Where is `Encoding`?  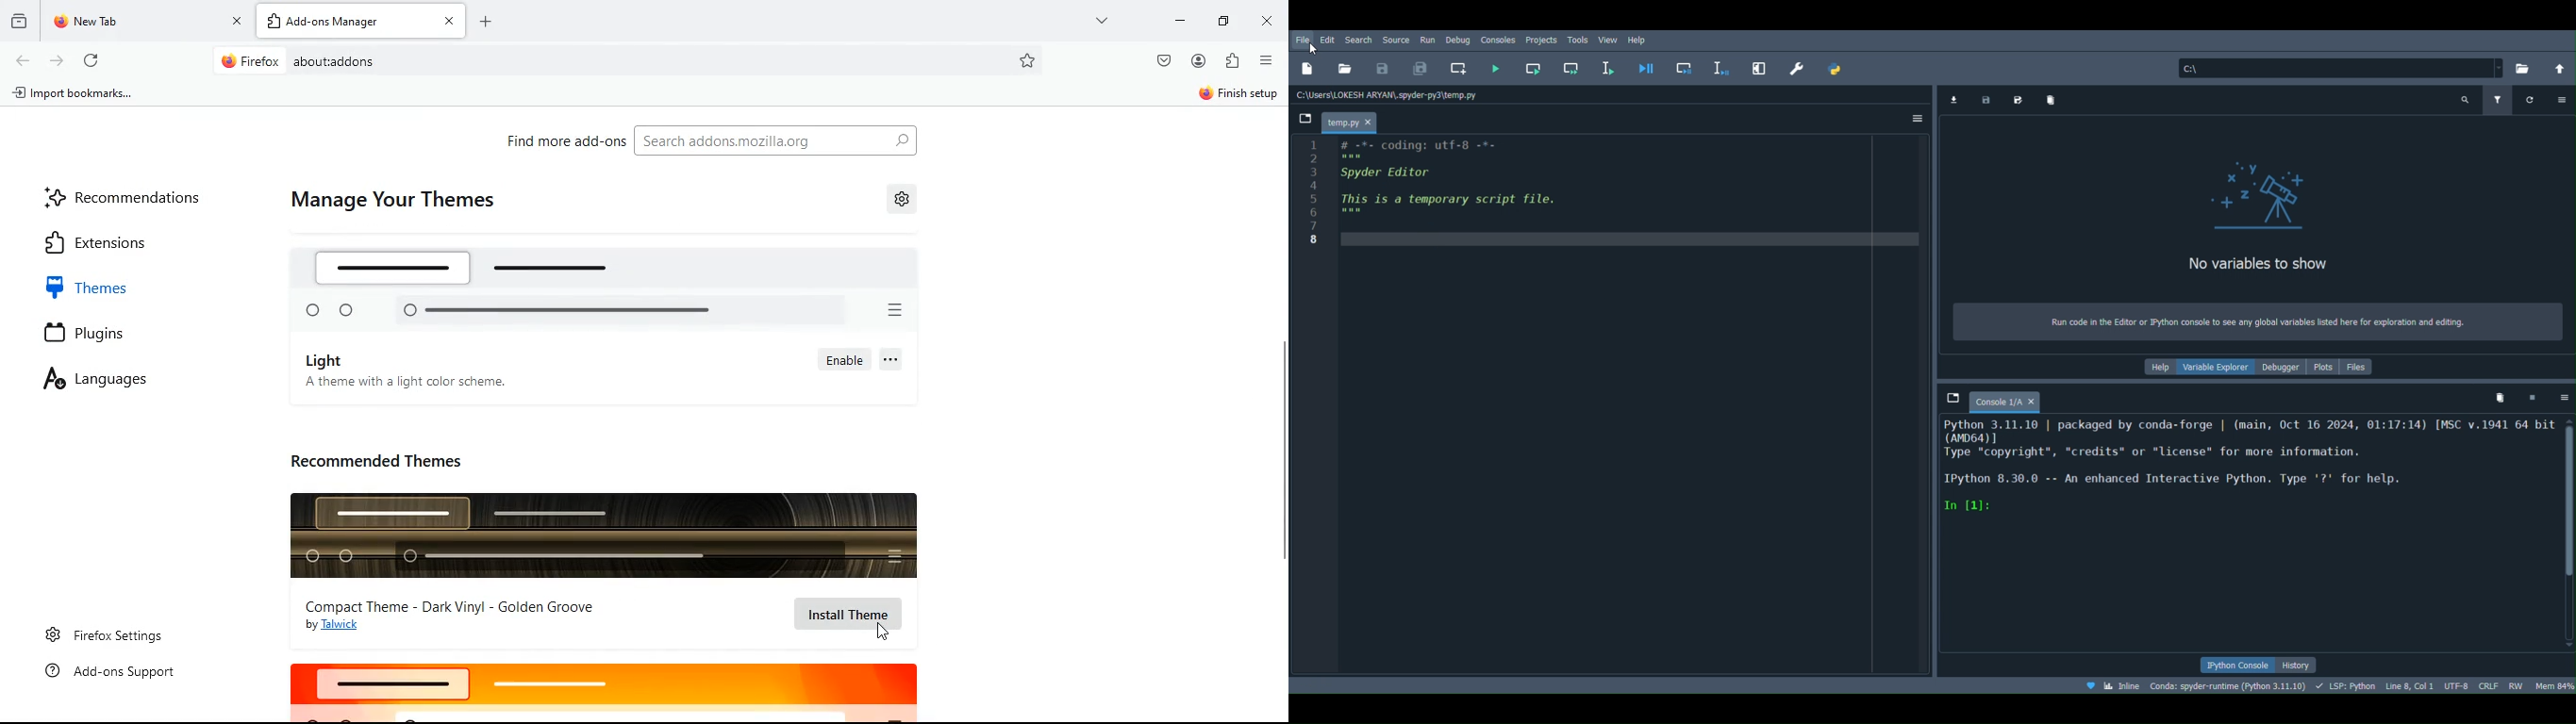 Encoding is located at coordinates (2456, 684).